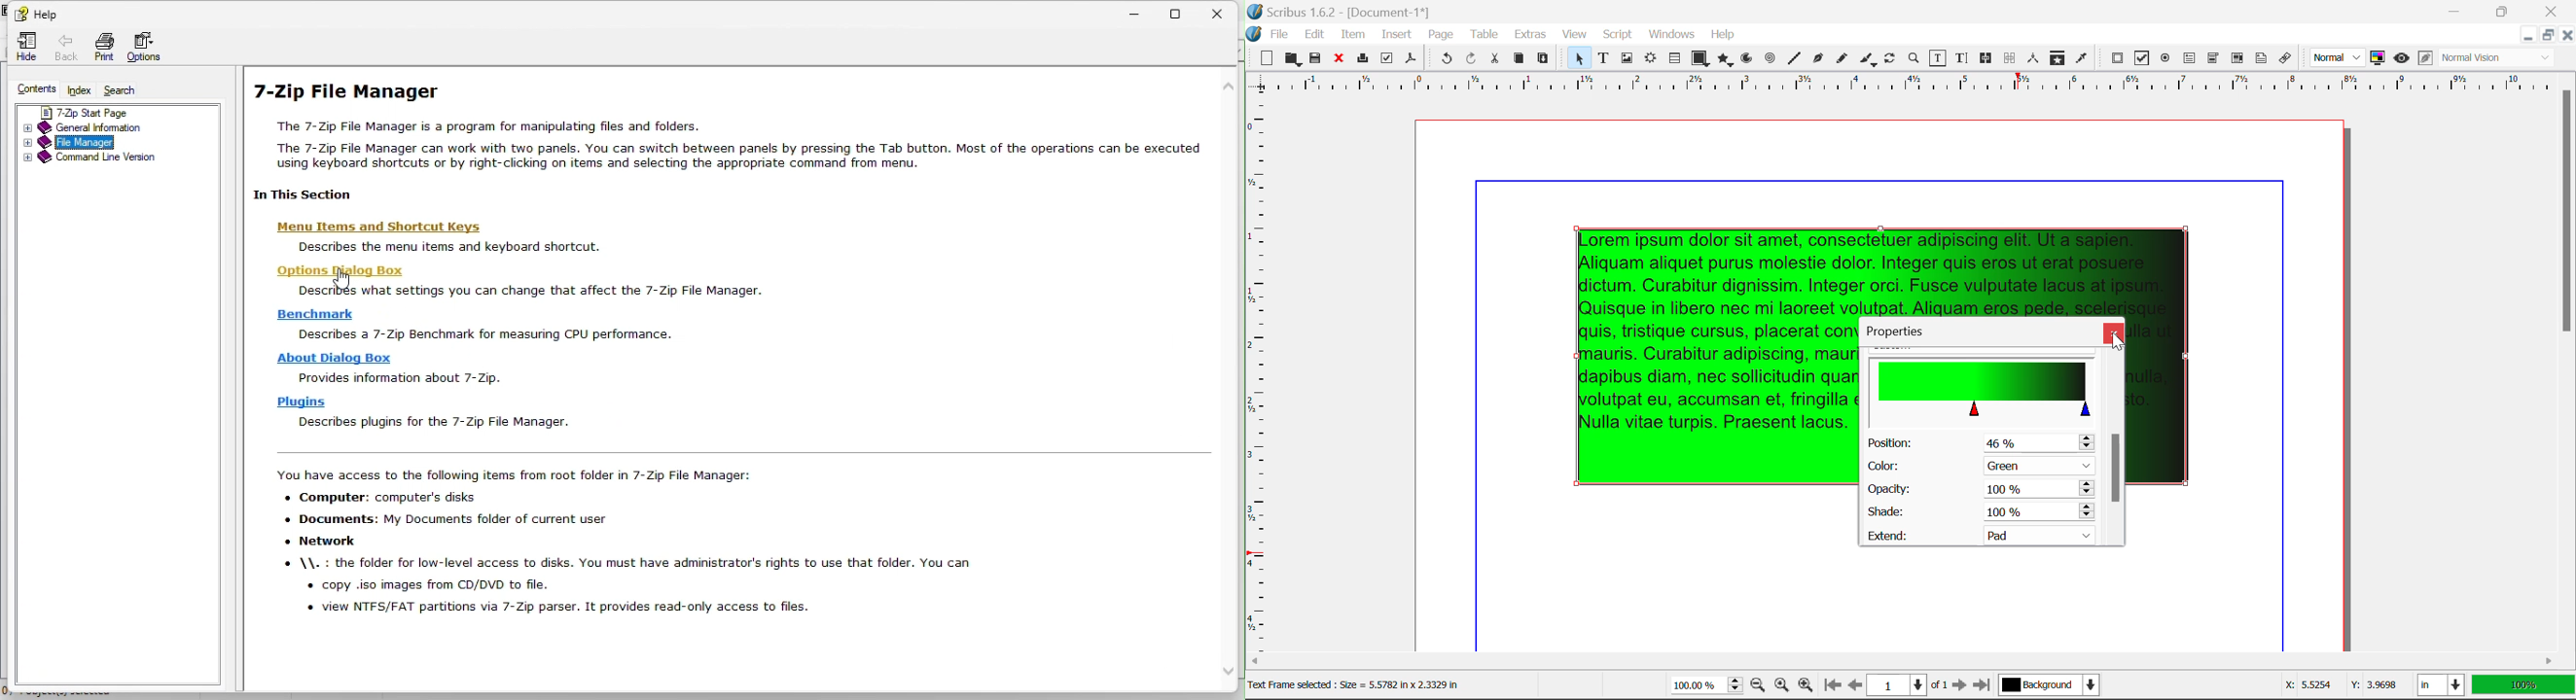  Describe the element at coordinates (89, 129) in the screenshot. I see `General information` at that location.